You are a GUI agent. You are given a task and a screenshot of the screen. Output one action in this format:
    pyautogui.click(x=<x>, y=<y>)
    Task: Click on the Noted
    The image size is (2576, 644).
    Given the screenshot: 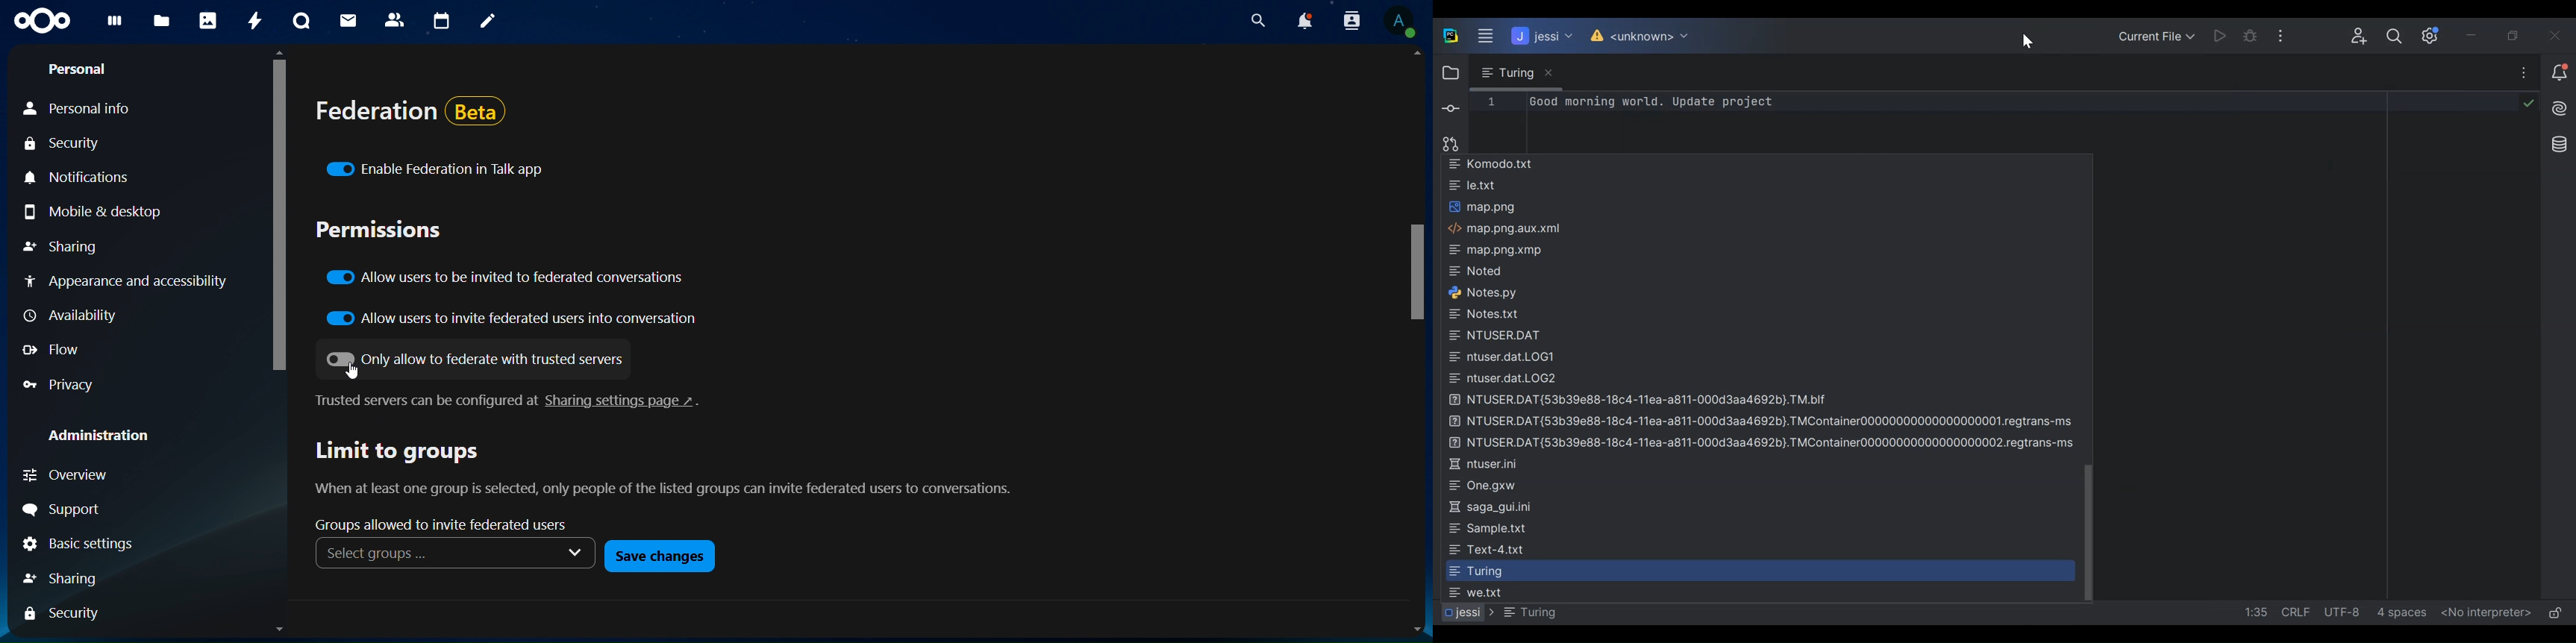 What is the action you would take?
    pyautogui.click(x=1480, y=270)
    